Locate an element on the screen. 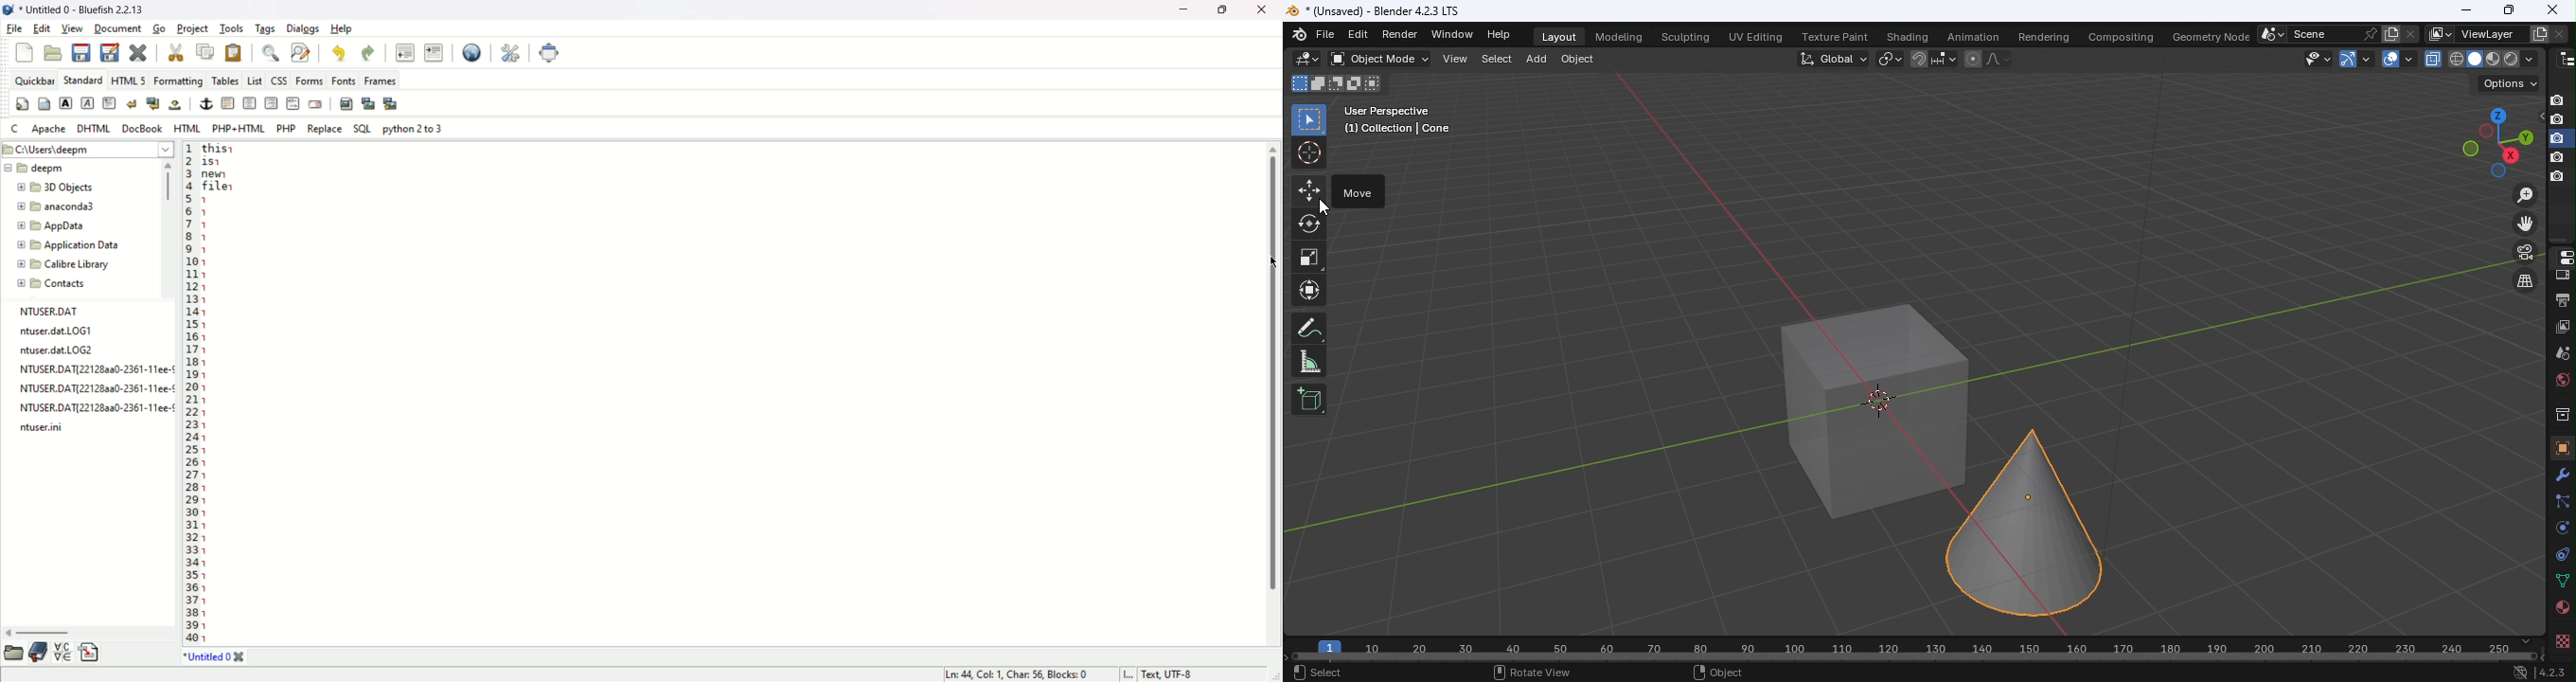 This screenshot has height=700, width=2576. Workspace is located at coordinates (1895, 368).